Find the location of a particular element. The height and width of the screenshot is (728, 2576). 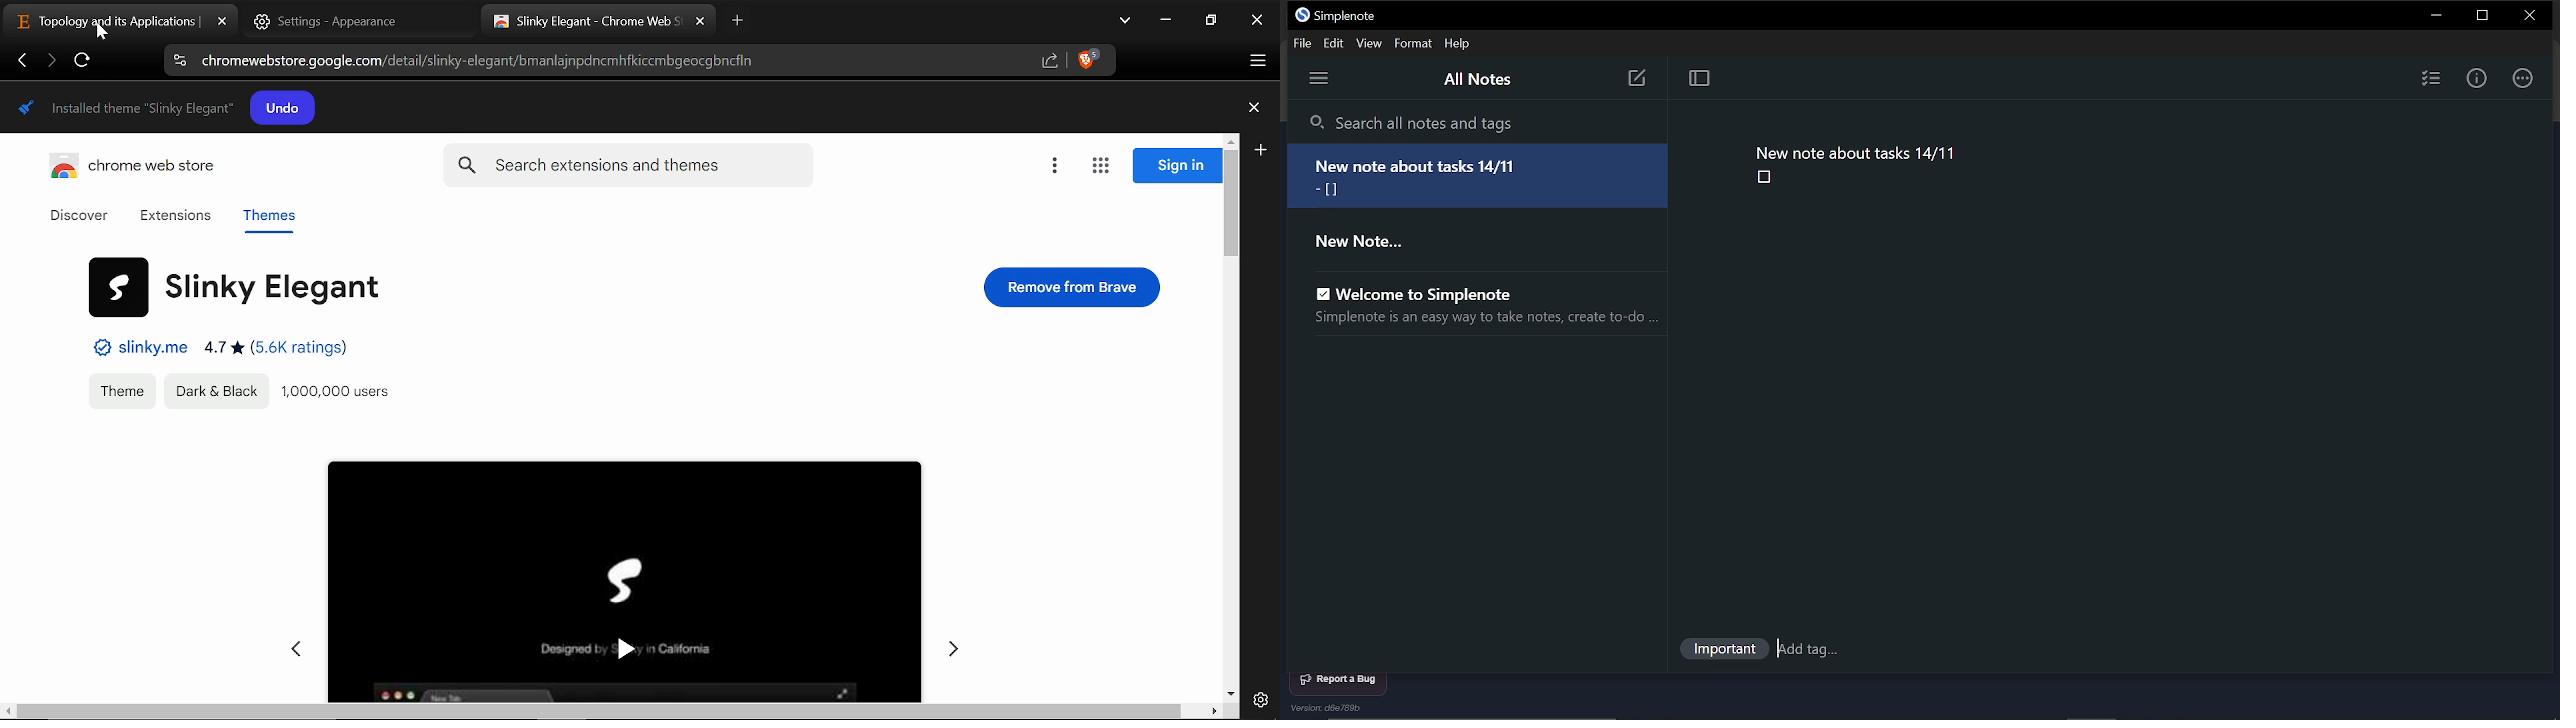

Simplenote is an easy way to take notes, create to-do ... is located at coordinates (1481, 320).